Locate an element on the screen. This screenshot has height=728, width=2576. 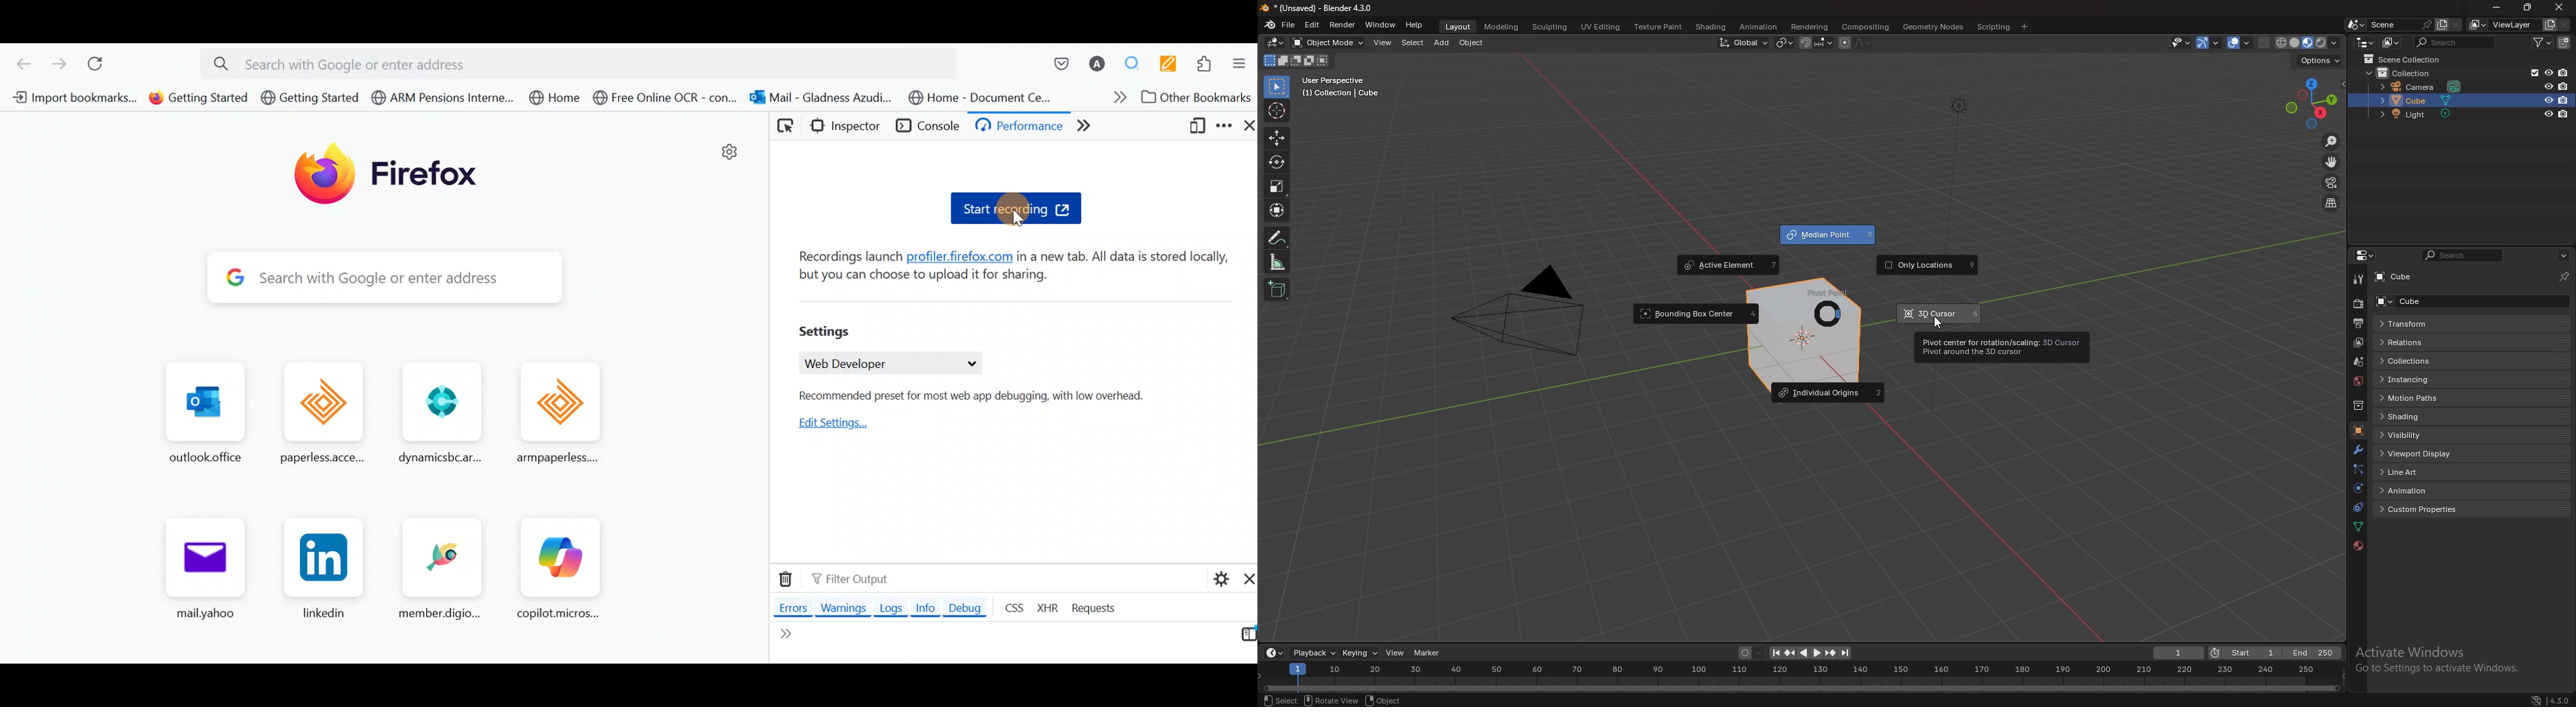
Switch to multi line editor mode is located at coordinates (1244, 638).